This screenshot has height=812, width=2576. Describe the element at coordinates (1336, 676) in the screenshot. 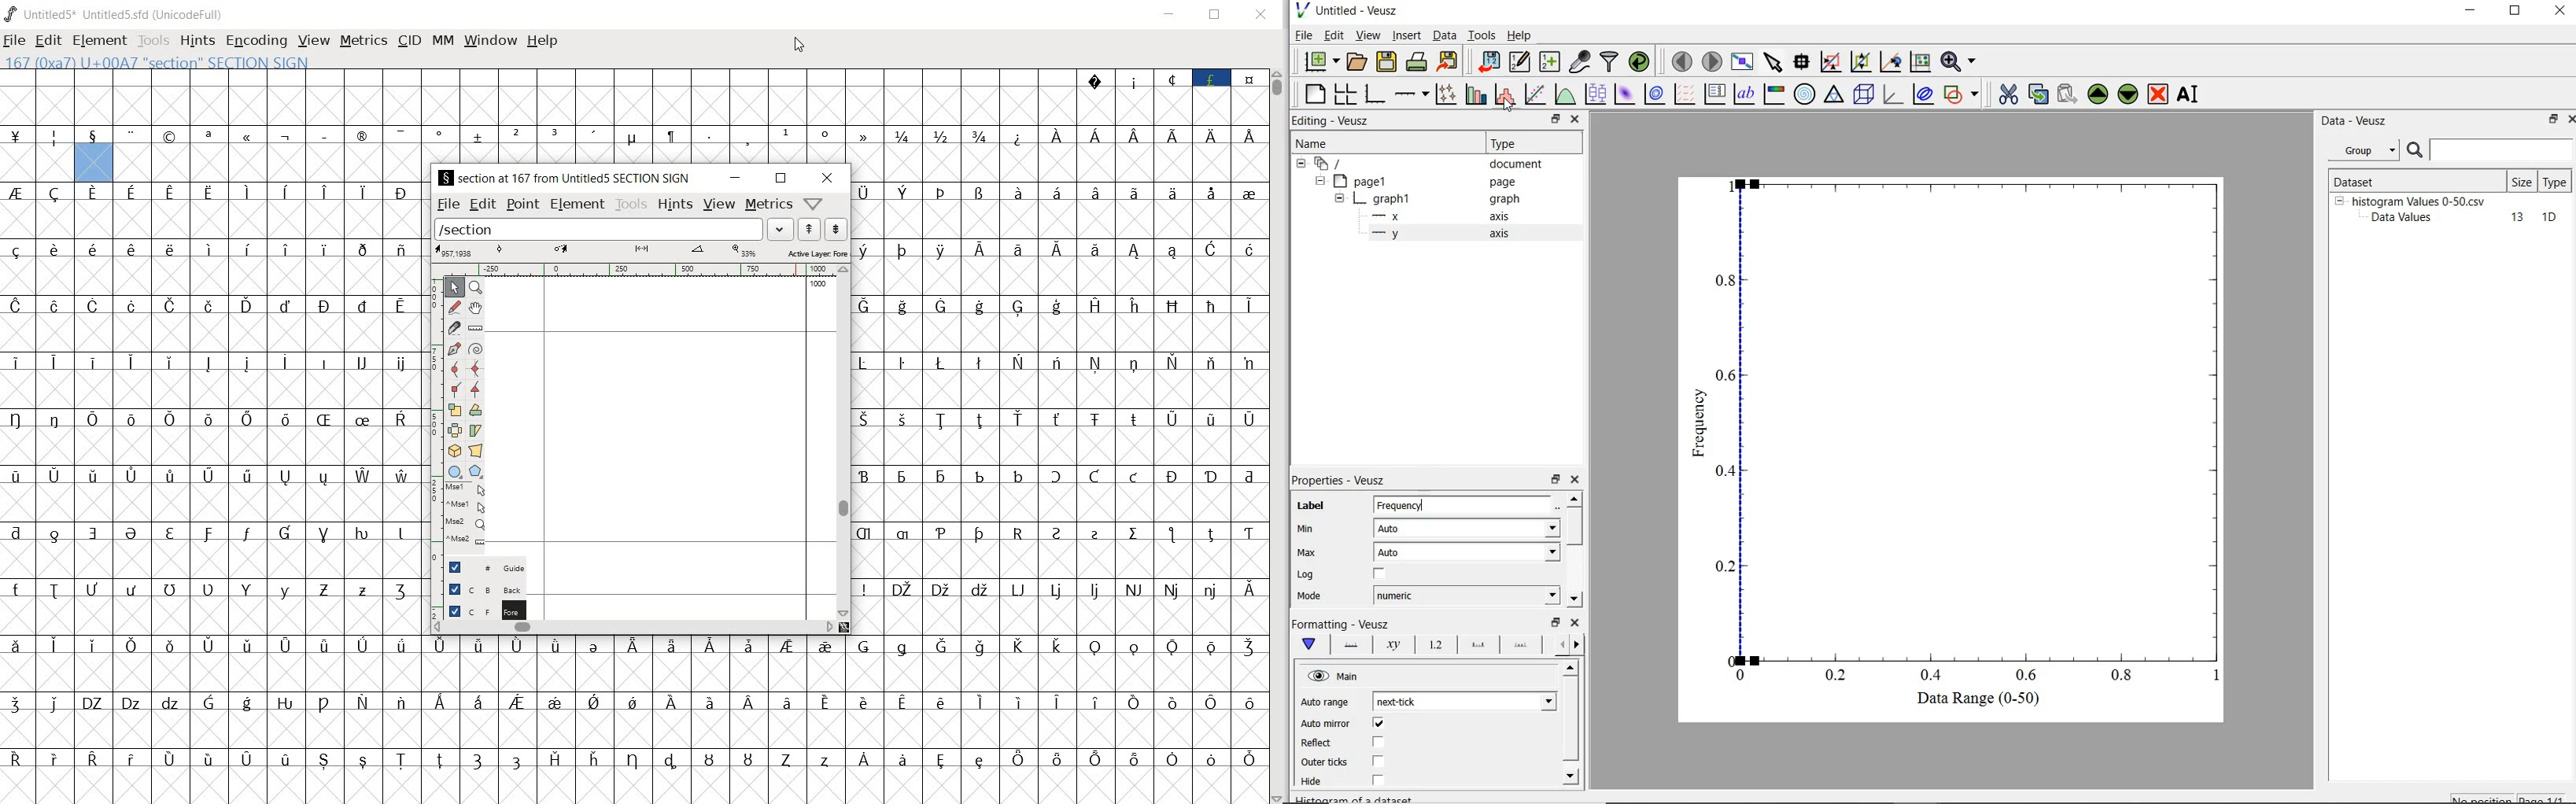

I see `hide` at that location.